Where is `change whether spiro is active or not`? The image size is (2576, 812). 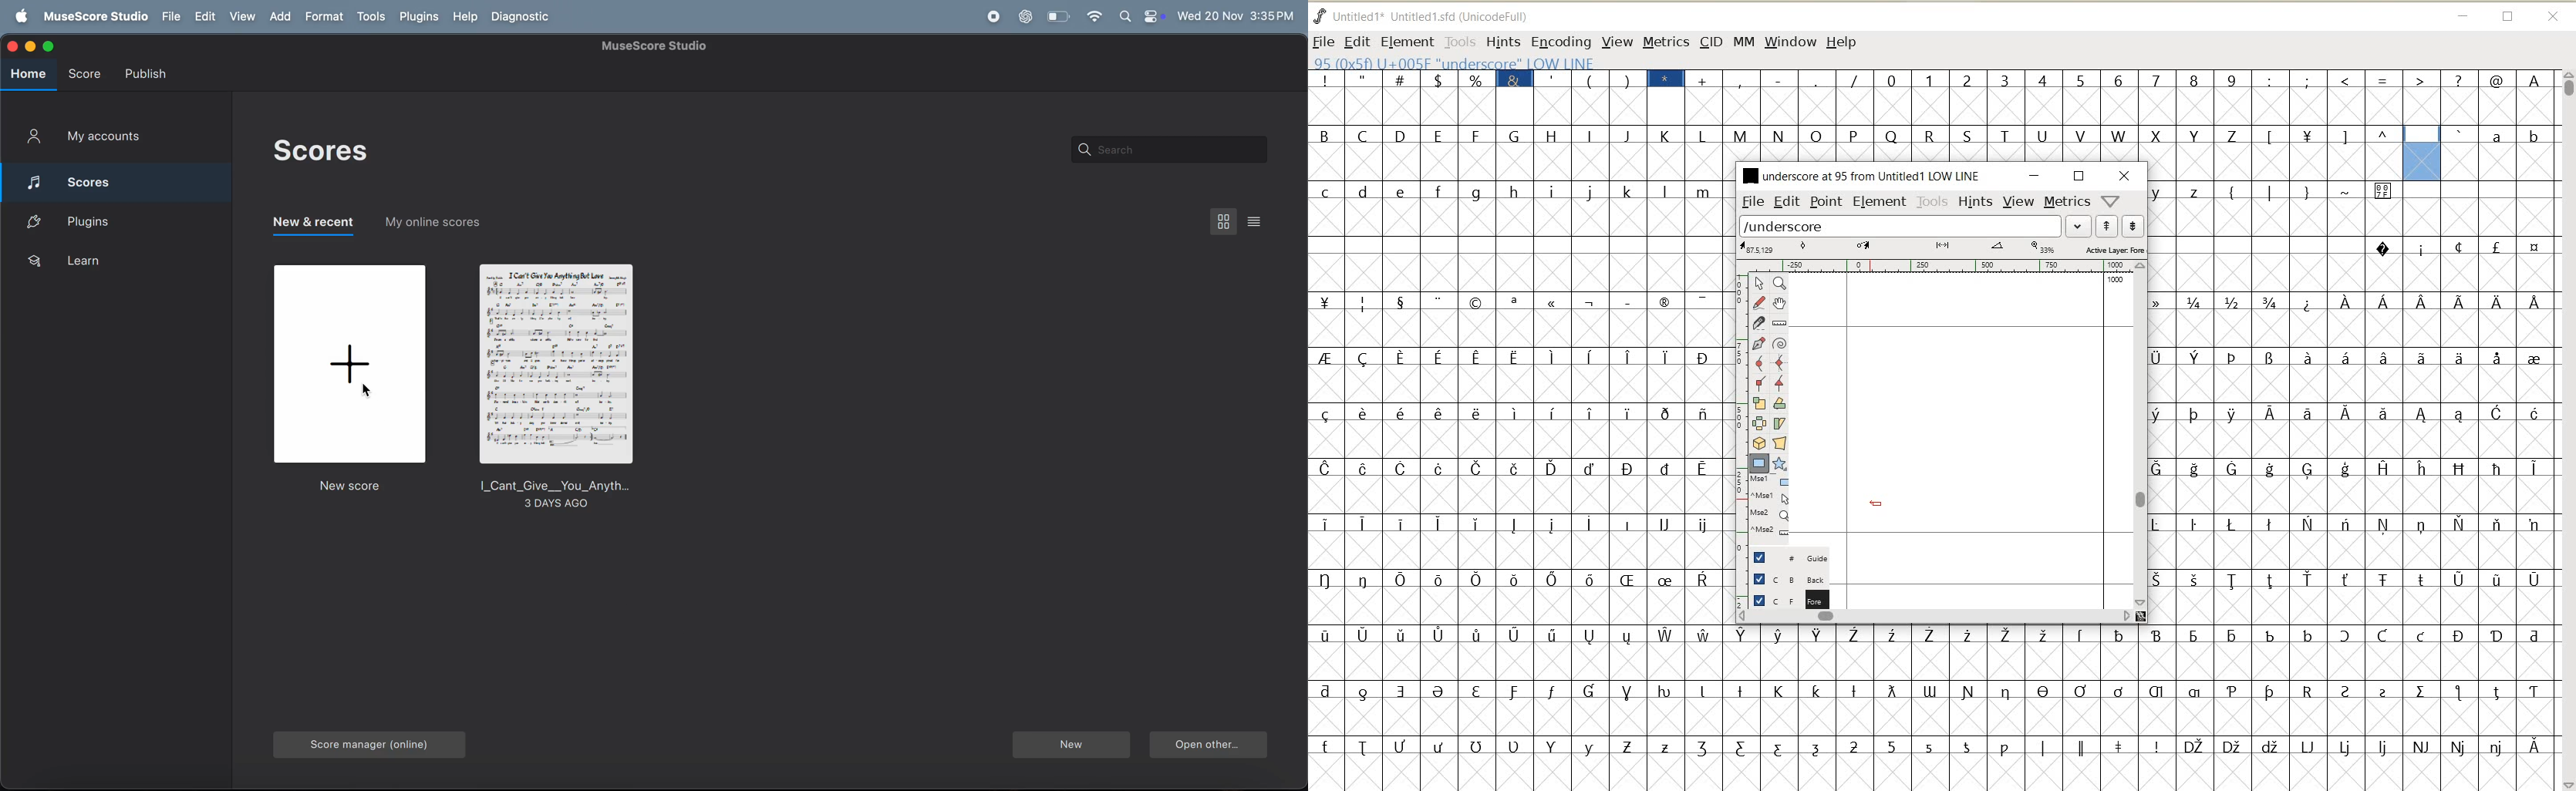 change whether spiro is active or not is located at coordinates (1779, 342).